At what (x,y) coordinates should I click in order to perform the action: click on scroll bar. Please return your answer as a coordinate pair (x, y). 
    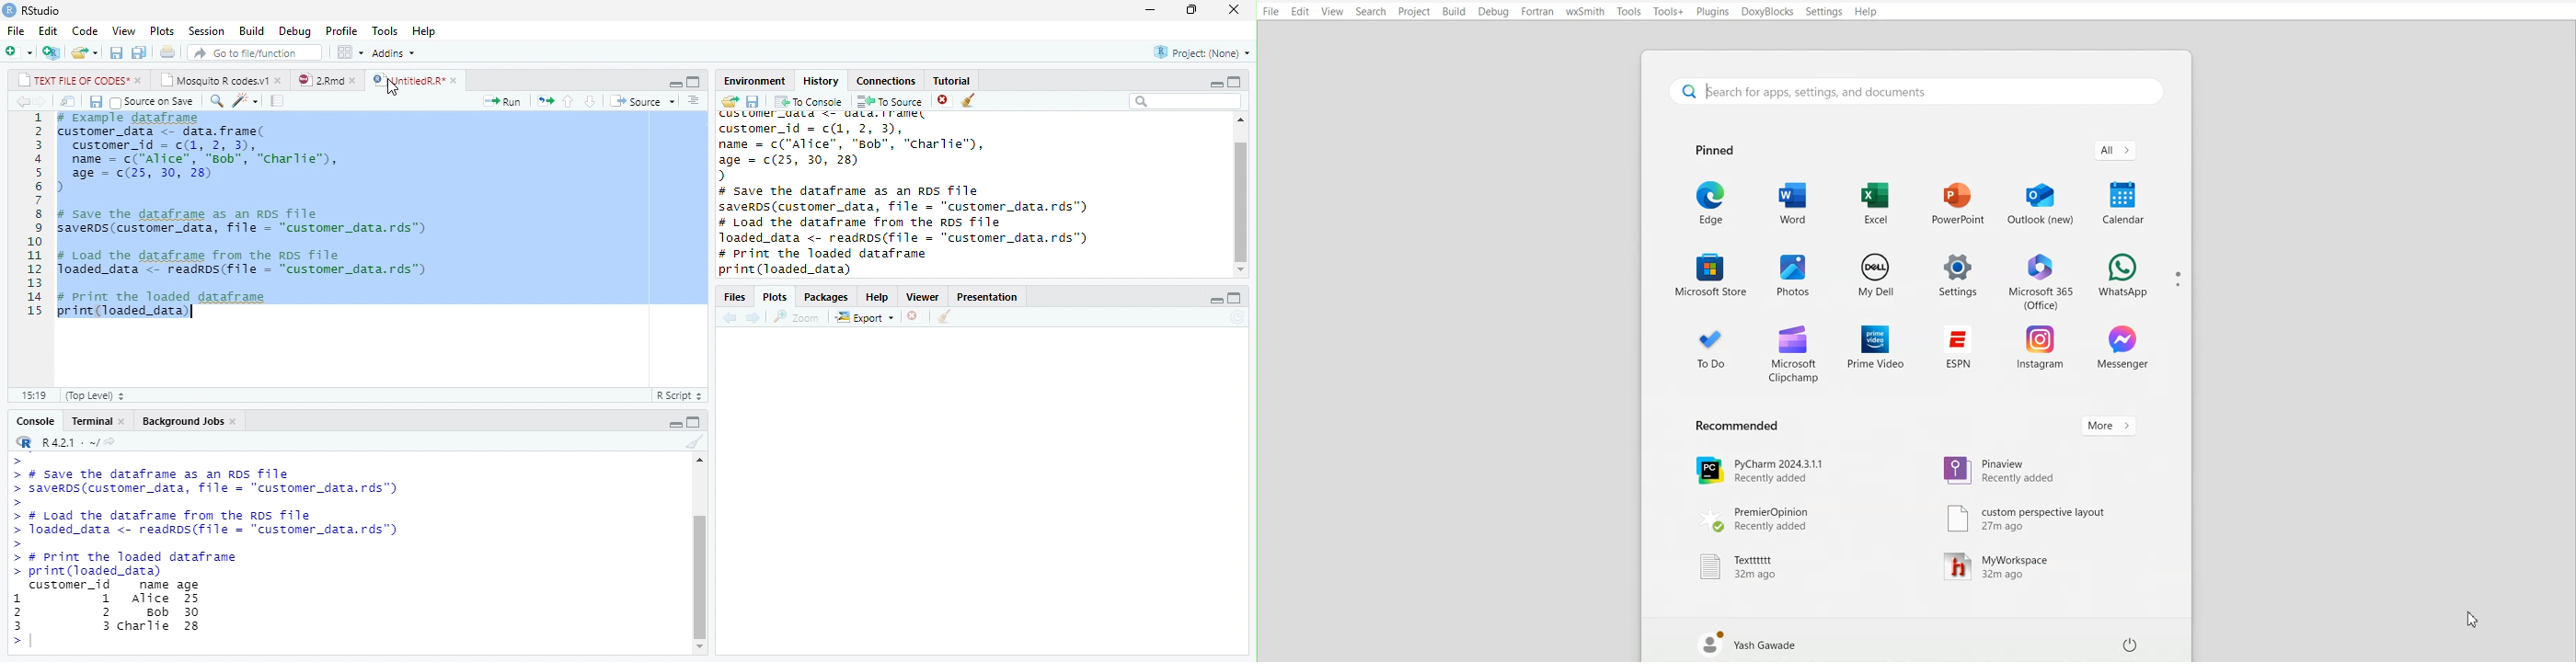
    Looking at the image, I should click on (1239, 203).